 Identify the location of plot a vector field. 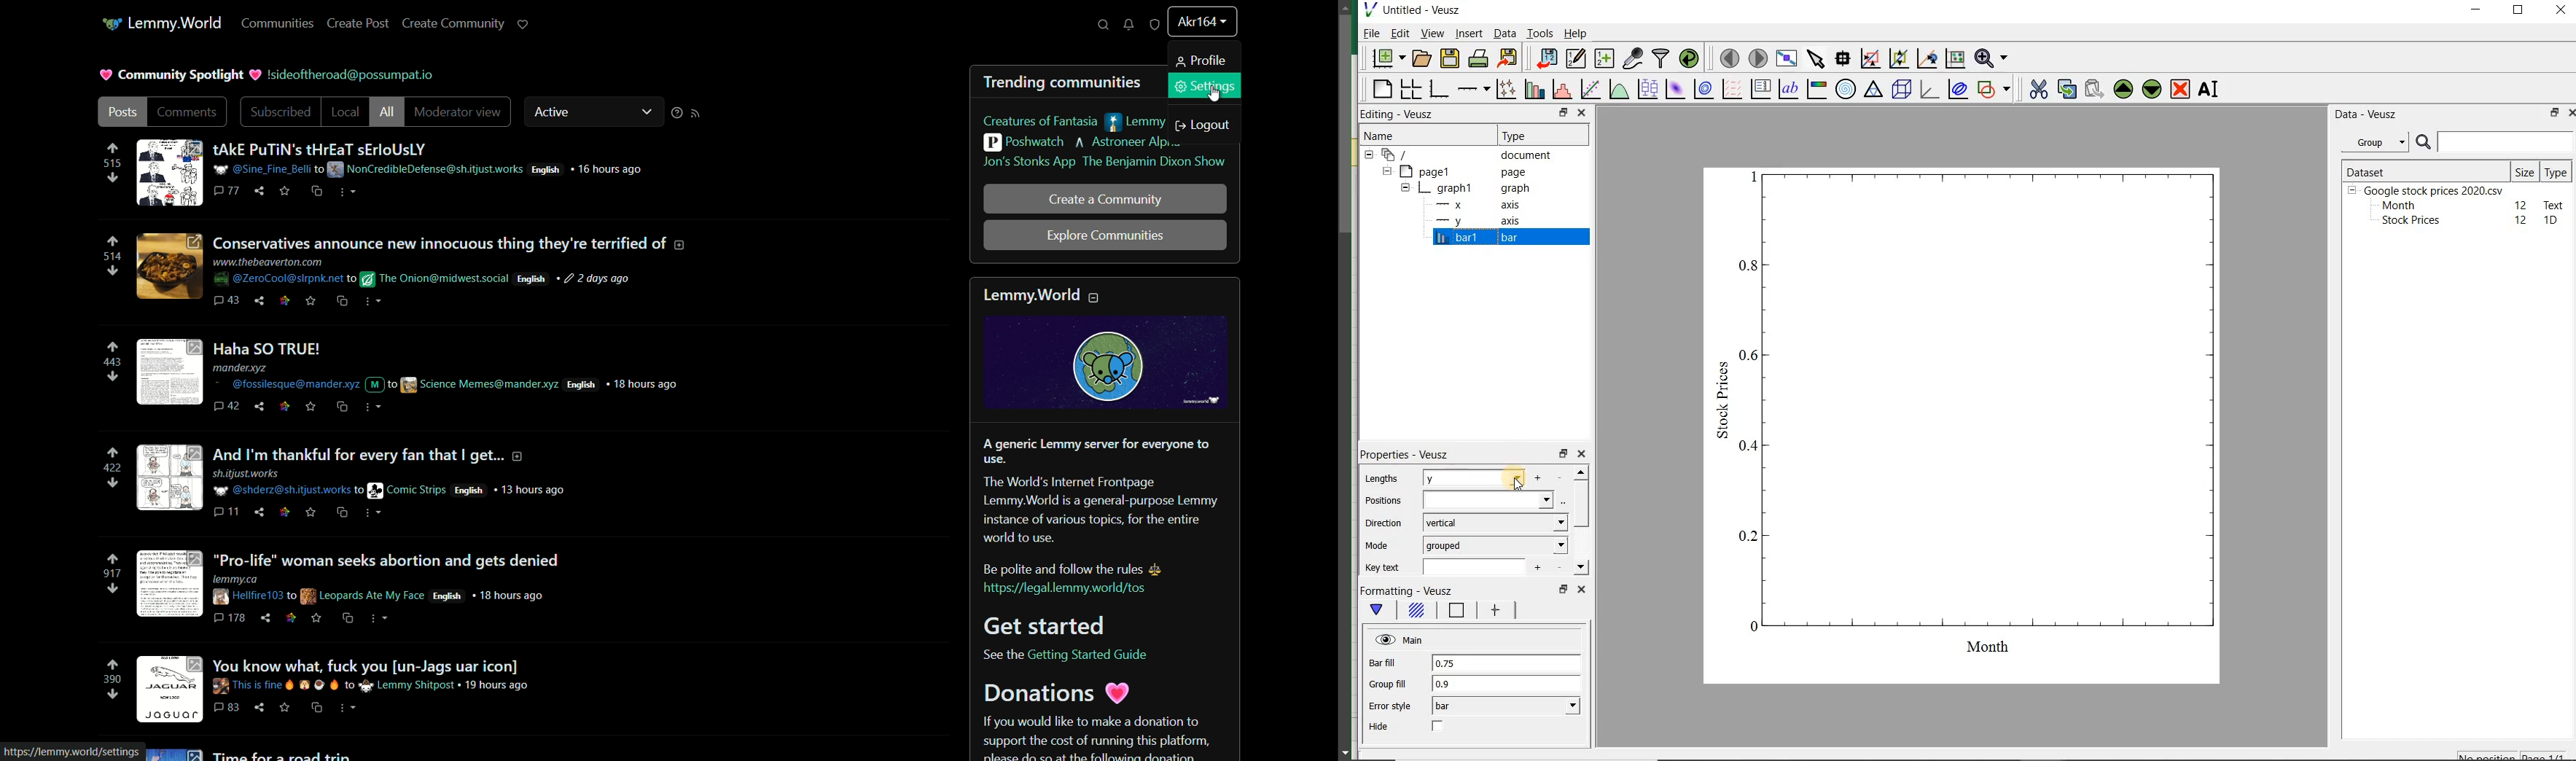
(1730, 90).